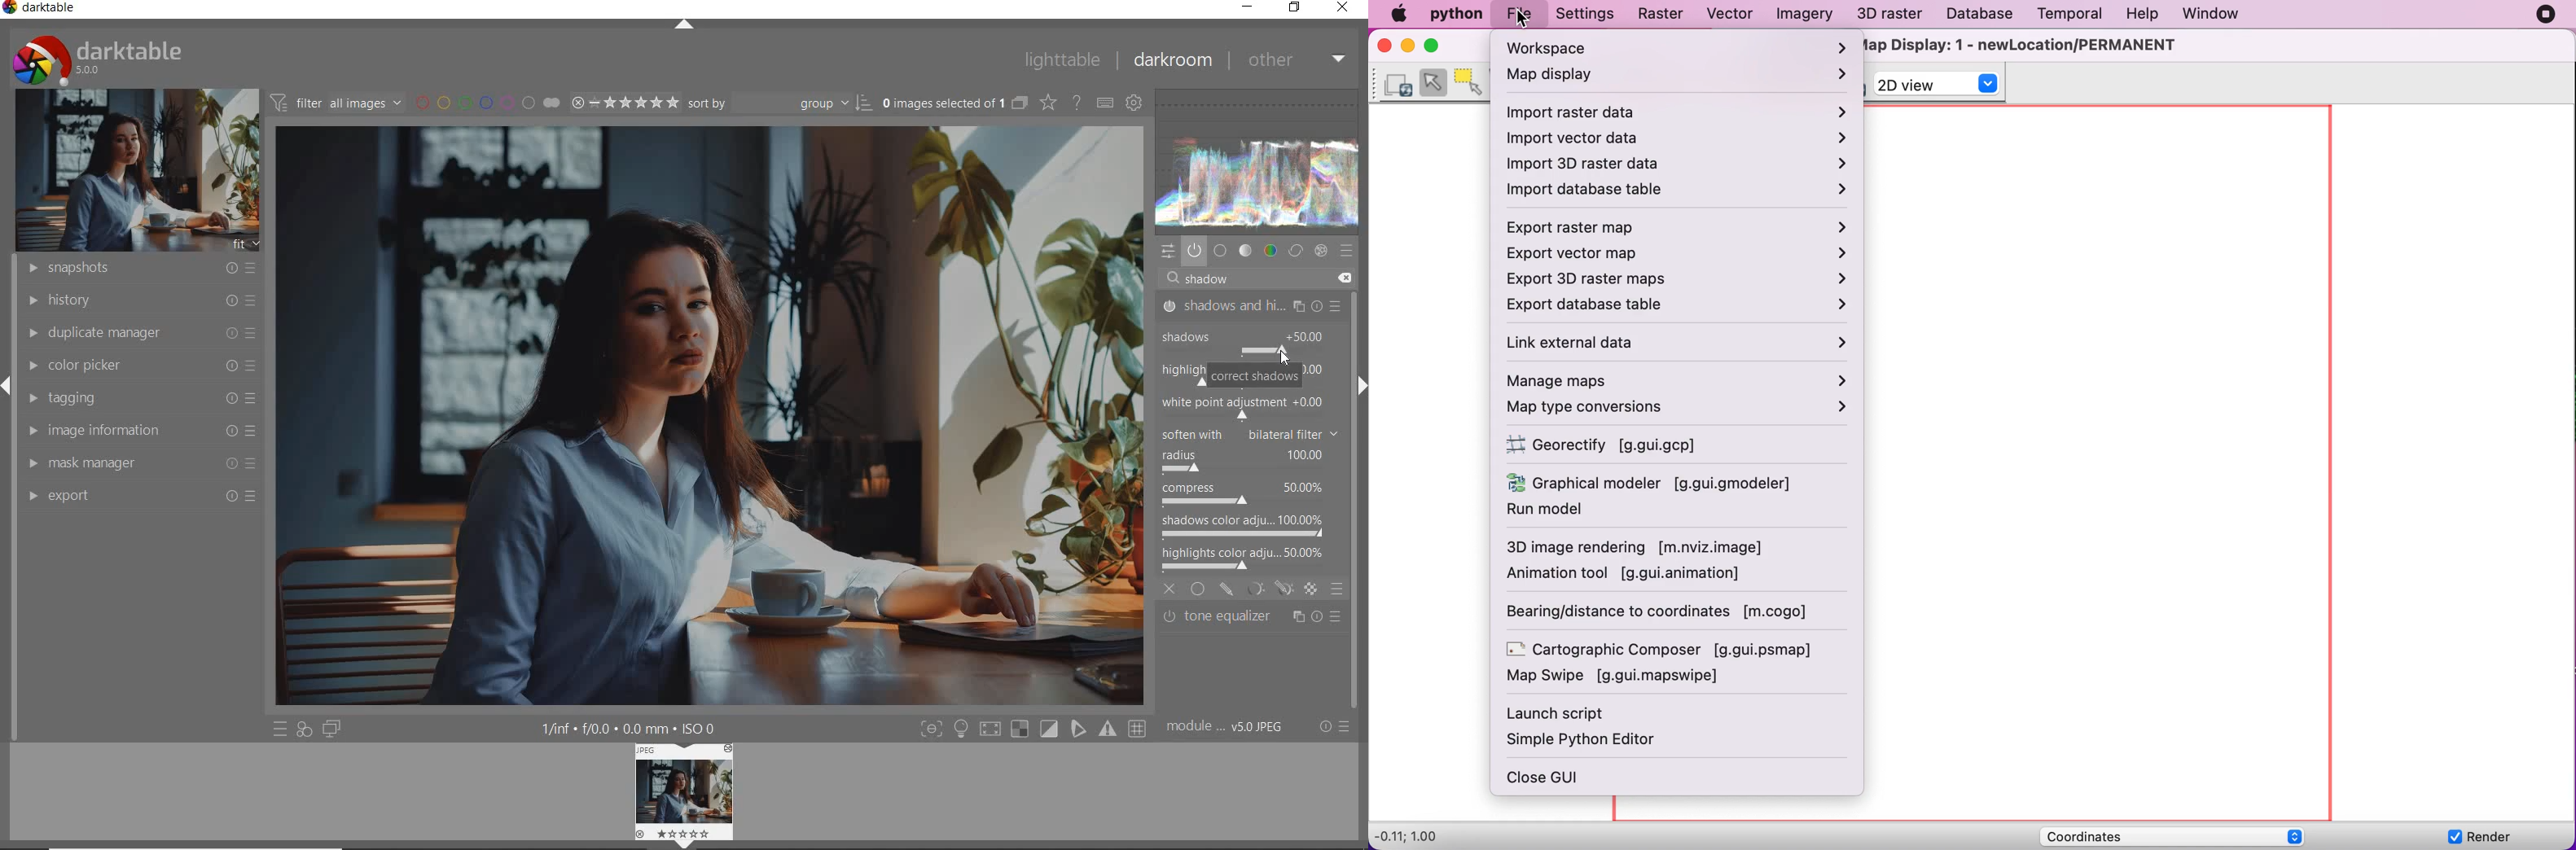  What do you see at coordinates (1249, 432) in the screenshot?
I see `soften with bilateral filter` at bounding box center [1249, 432].